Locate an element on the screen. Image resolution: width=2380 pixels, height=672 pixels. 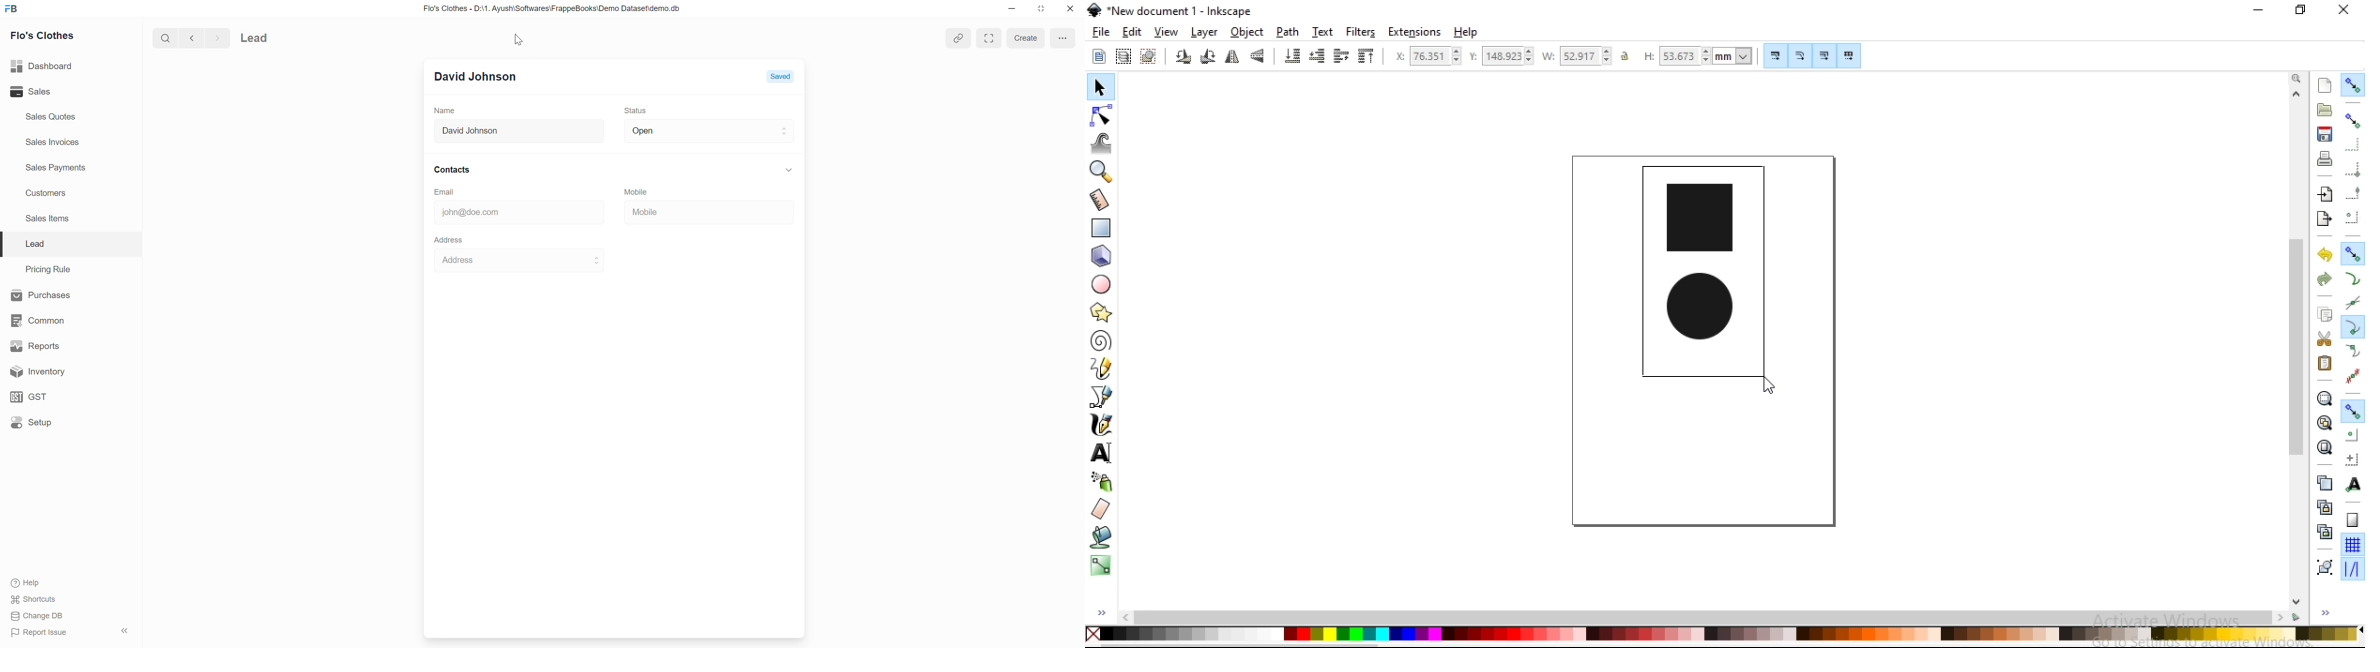
Sales is located at coordinates (31, 92).